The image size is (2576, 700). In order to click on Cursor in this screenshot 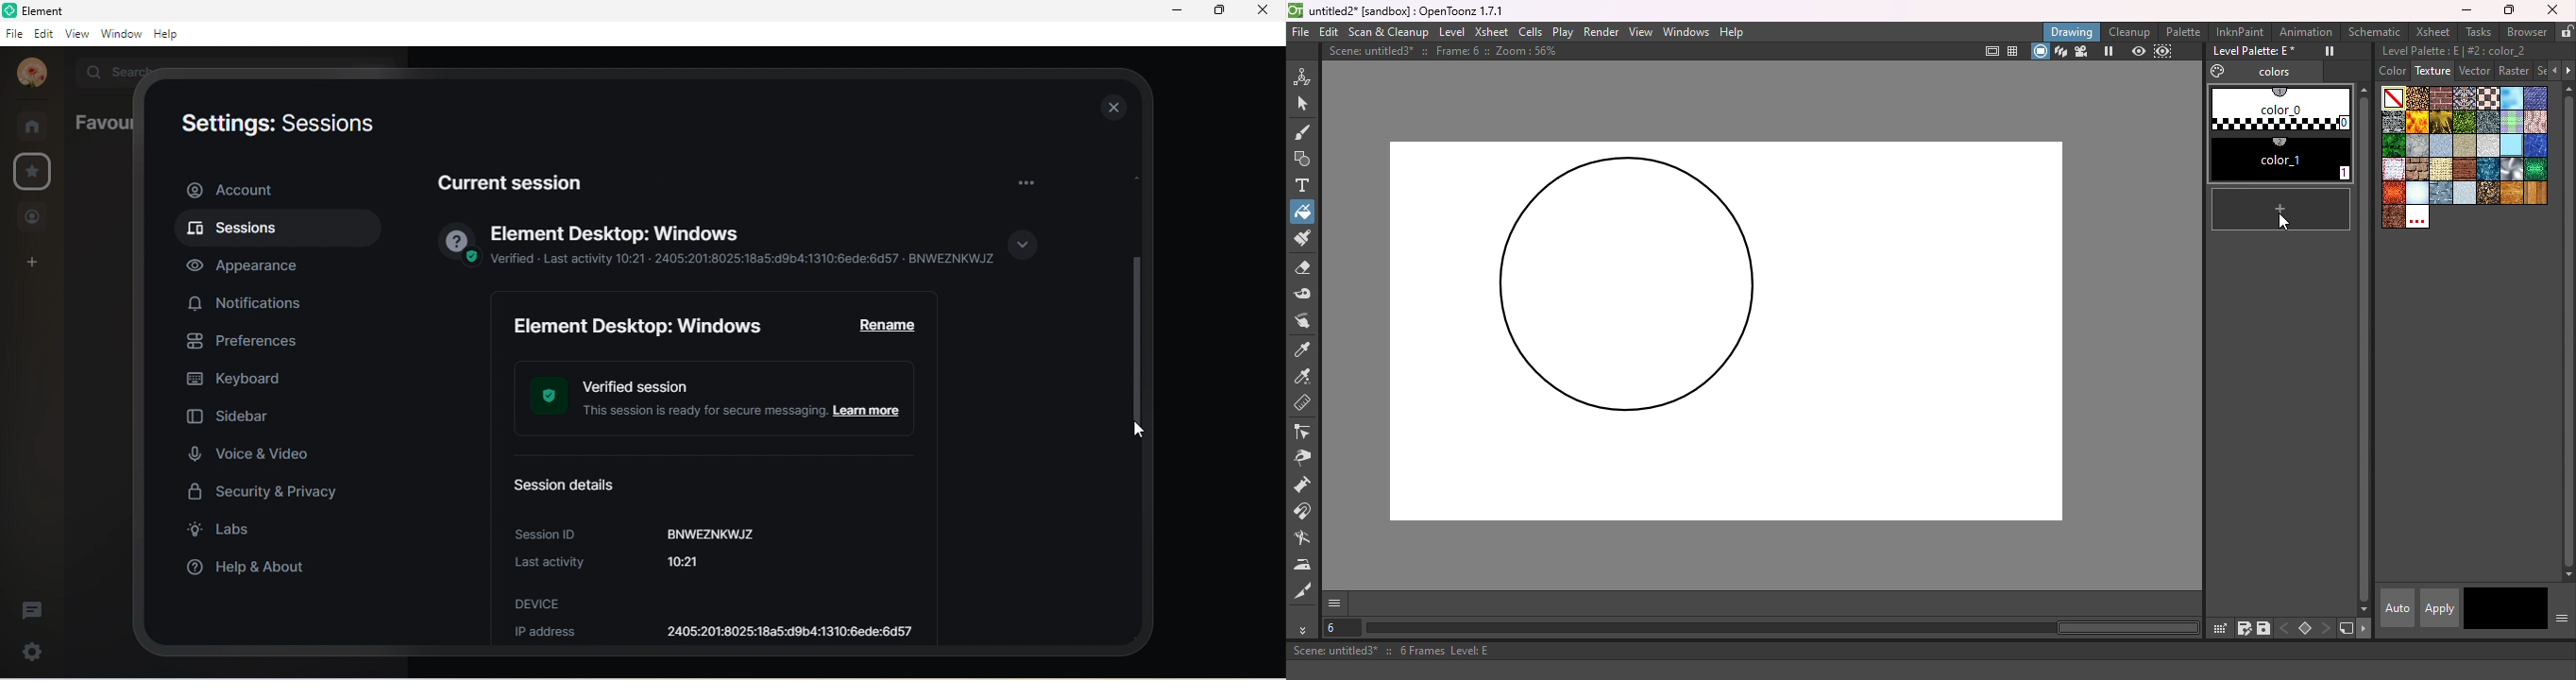, I will do `click(1321, 212)`.